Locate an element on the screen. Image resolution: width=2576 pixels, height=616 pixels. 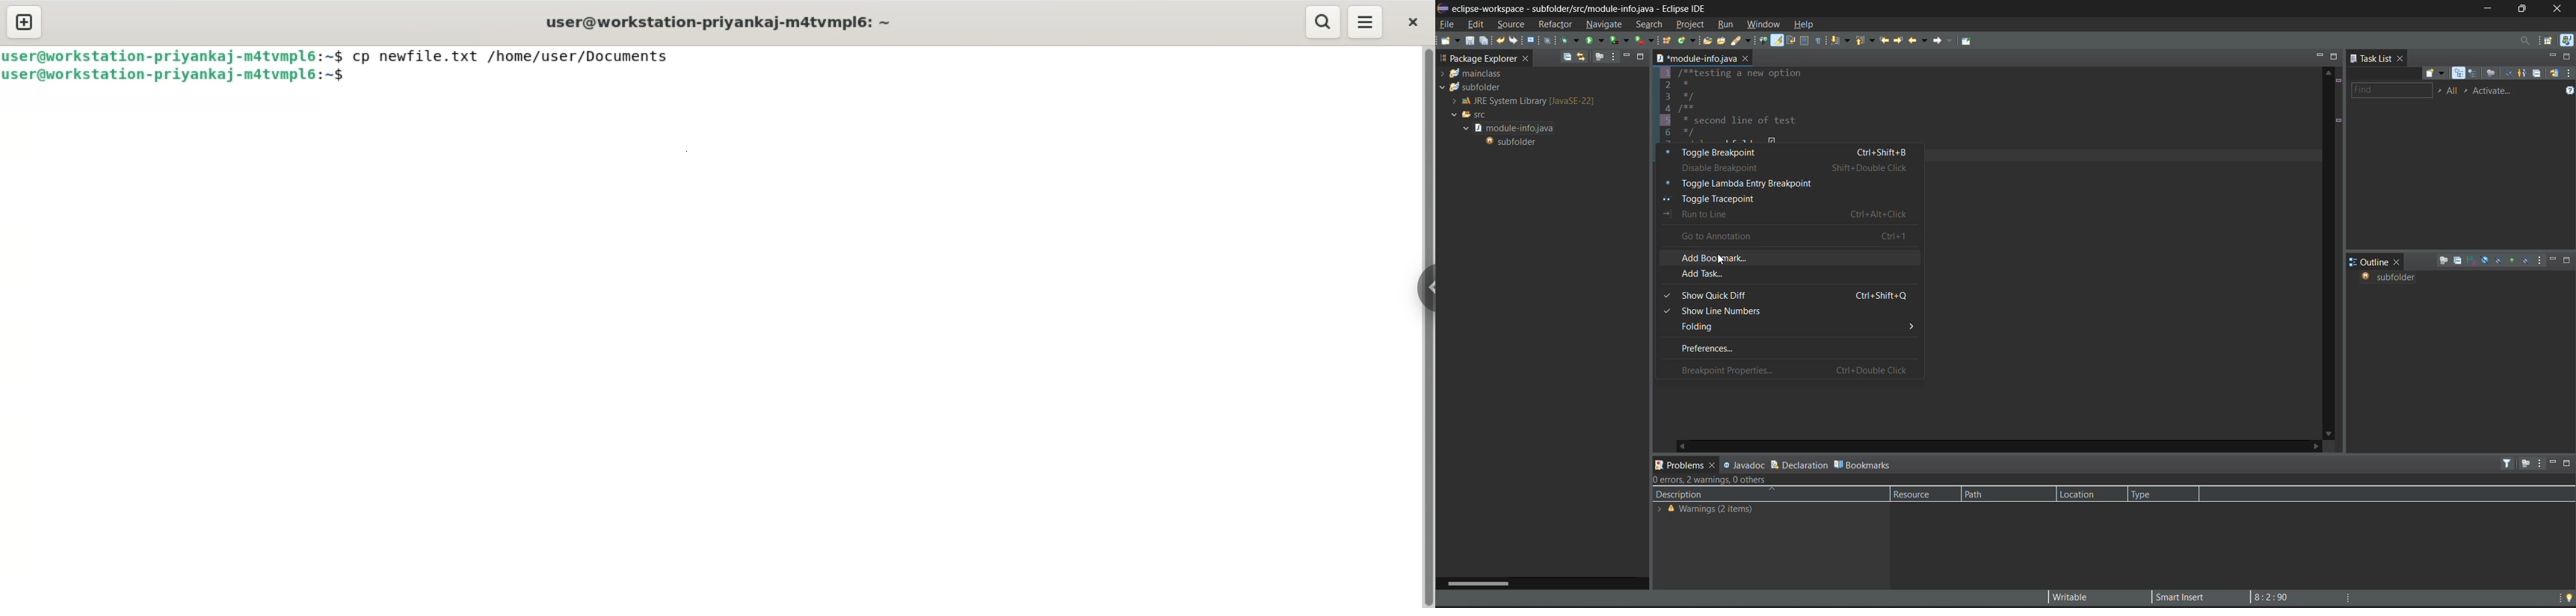
show line numbers is located at coordinates (1788, 313).